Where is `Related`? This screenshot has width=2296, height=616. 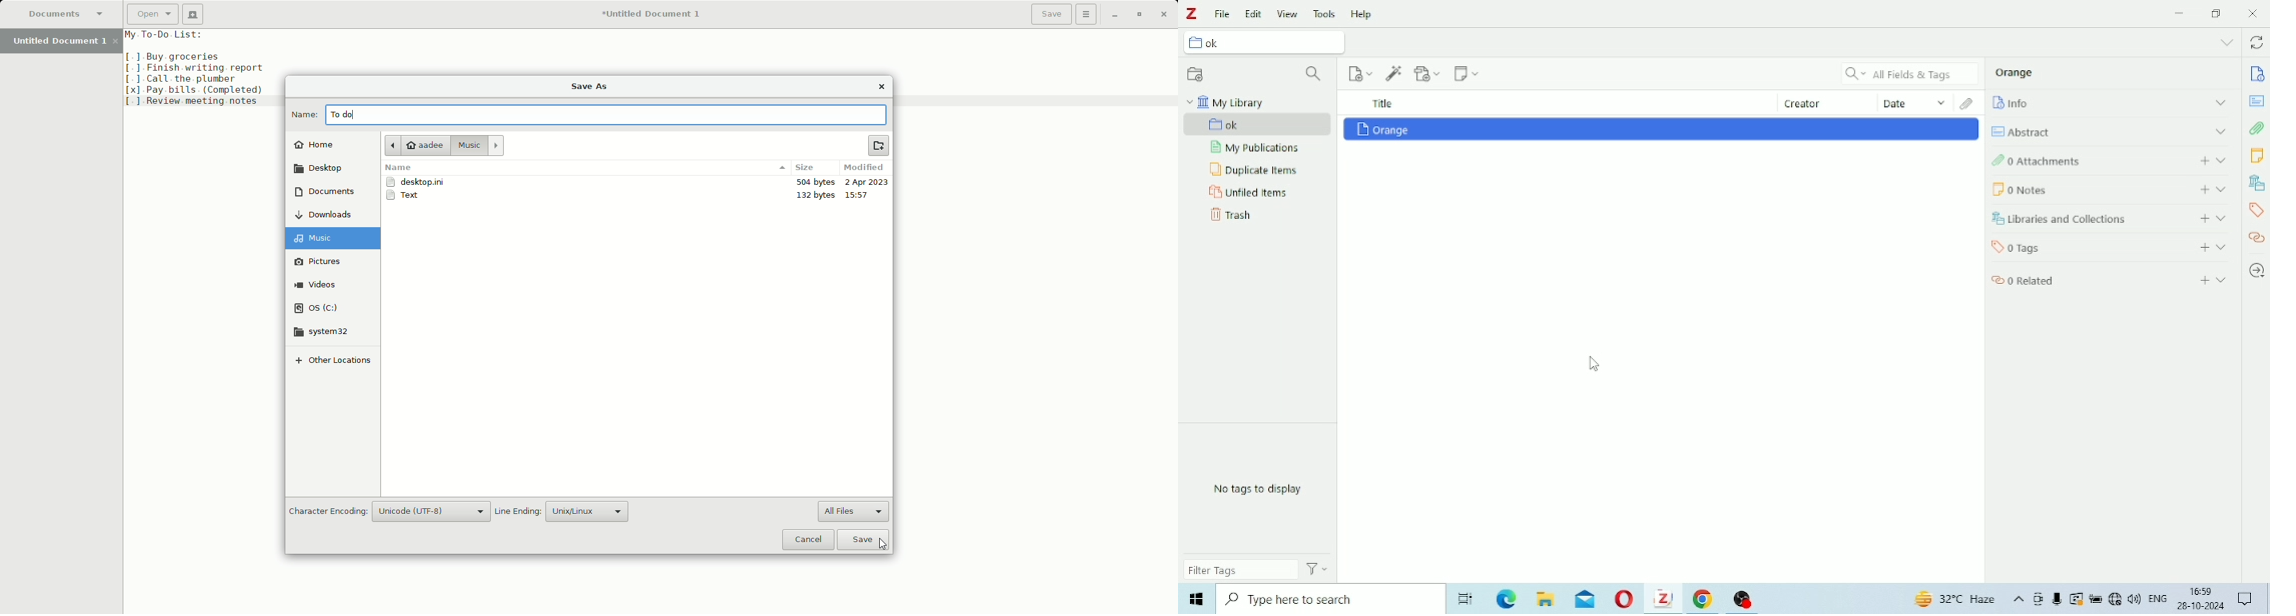
Related is located at coordinates (2256, 237).